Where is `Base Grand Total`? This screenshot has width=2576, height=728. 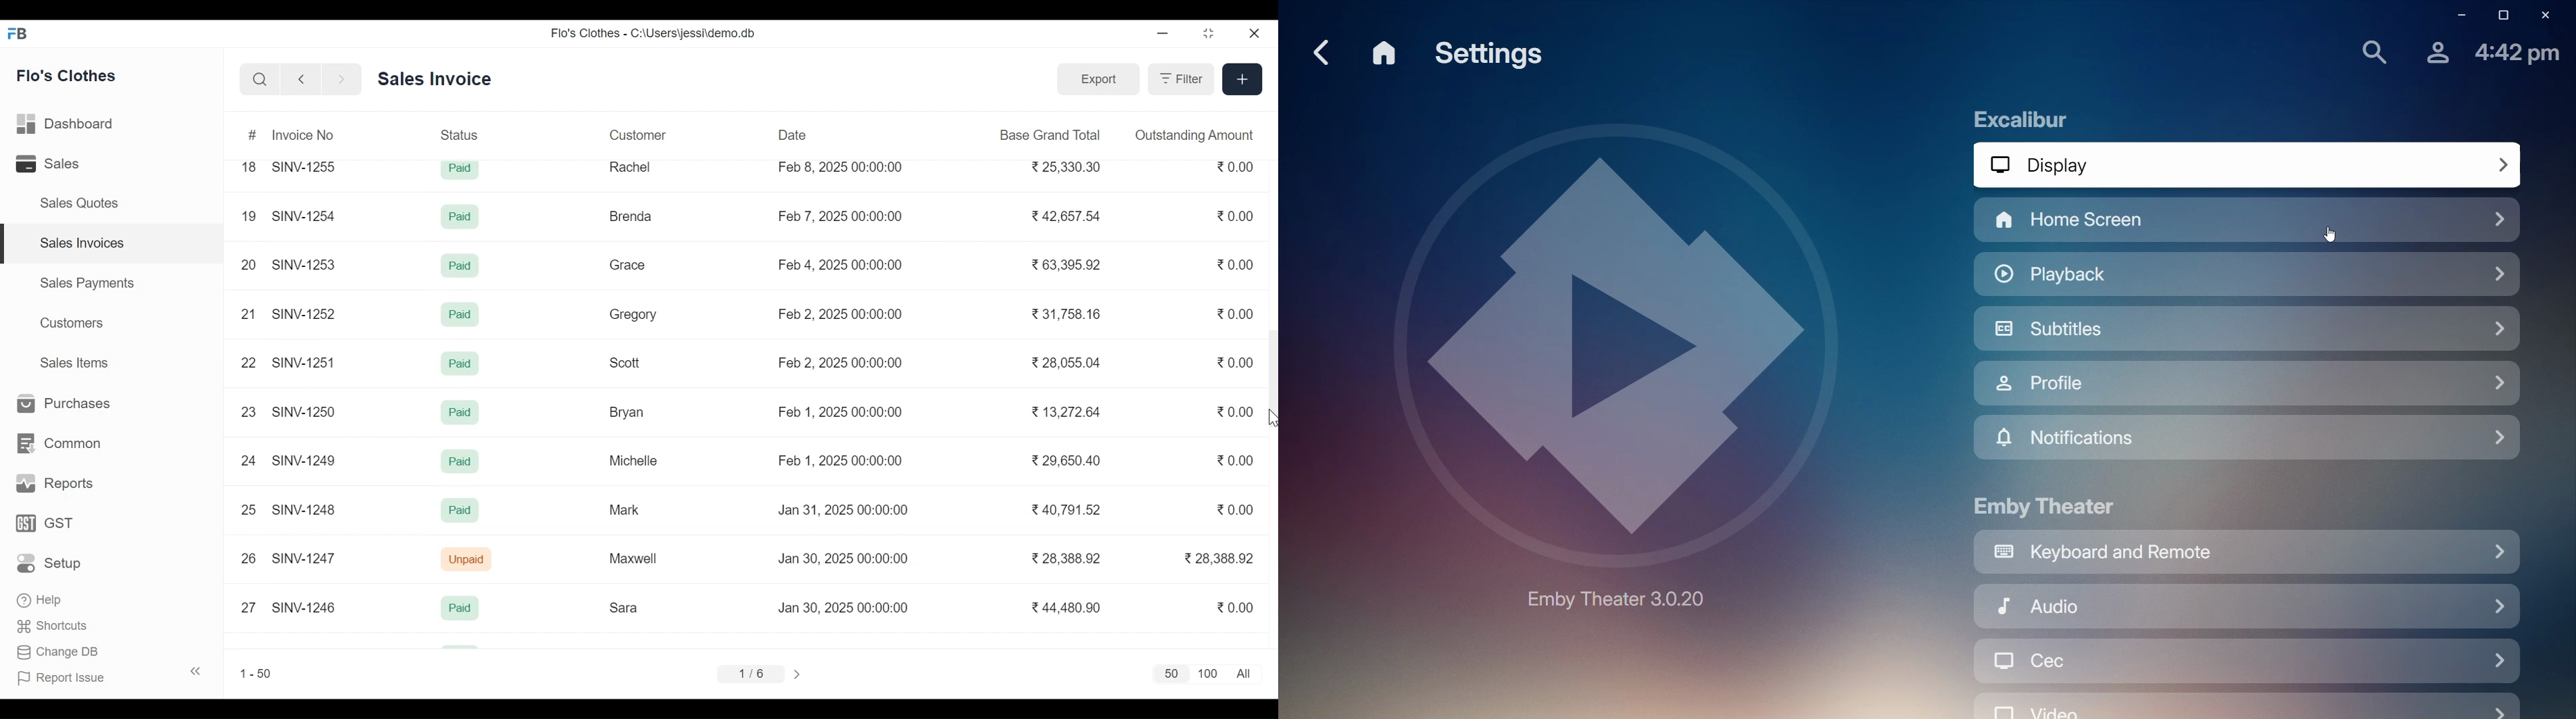 Base Grand Total is located at coordinates (1052, 134).